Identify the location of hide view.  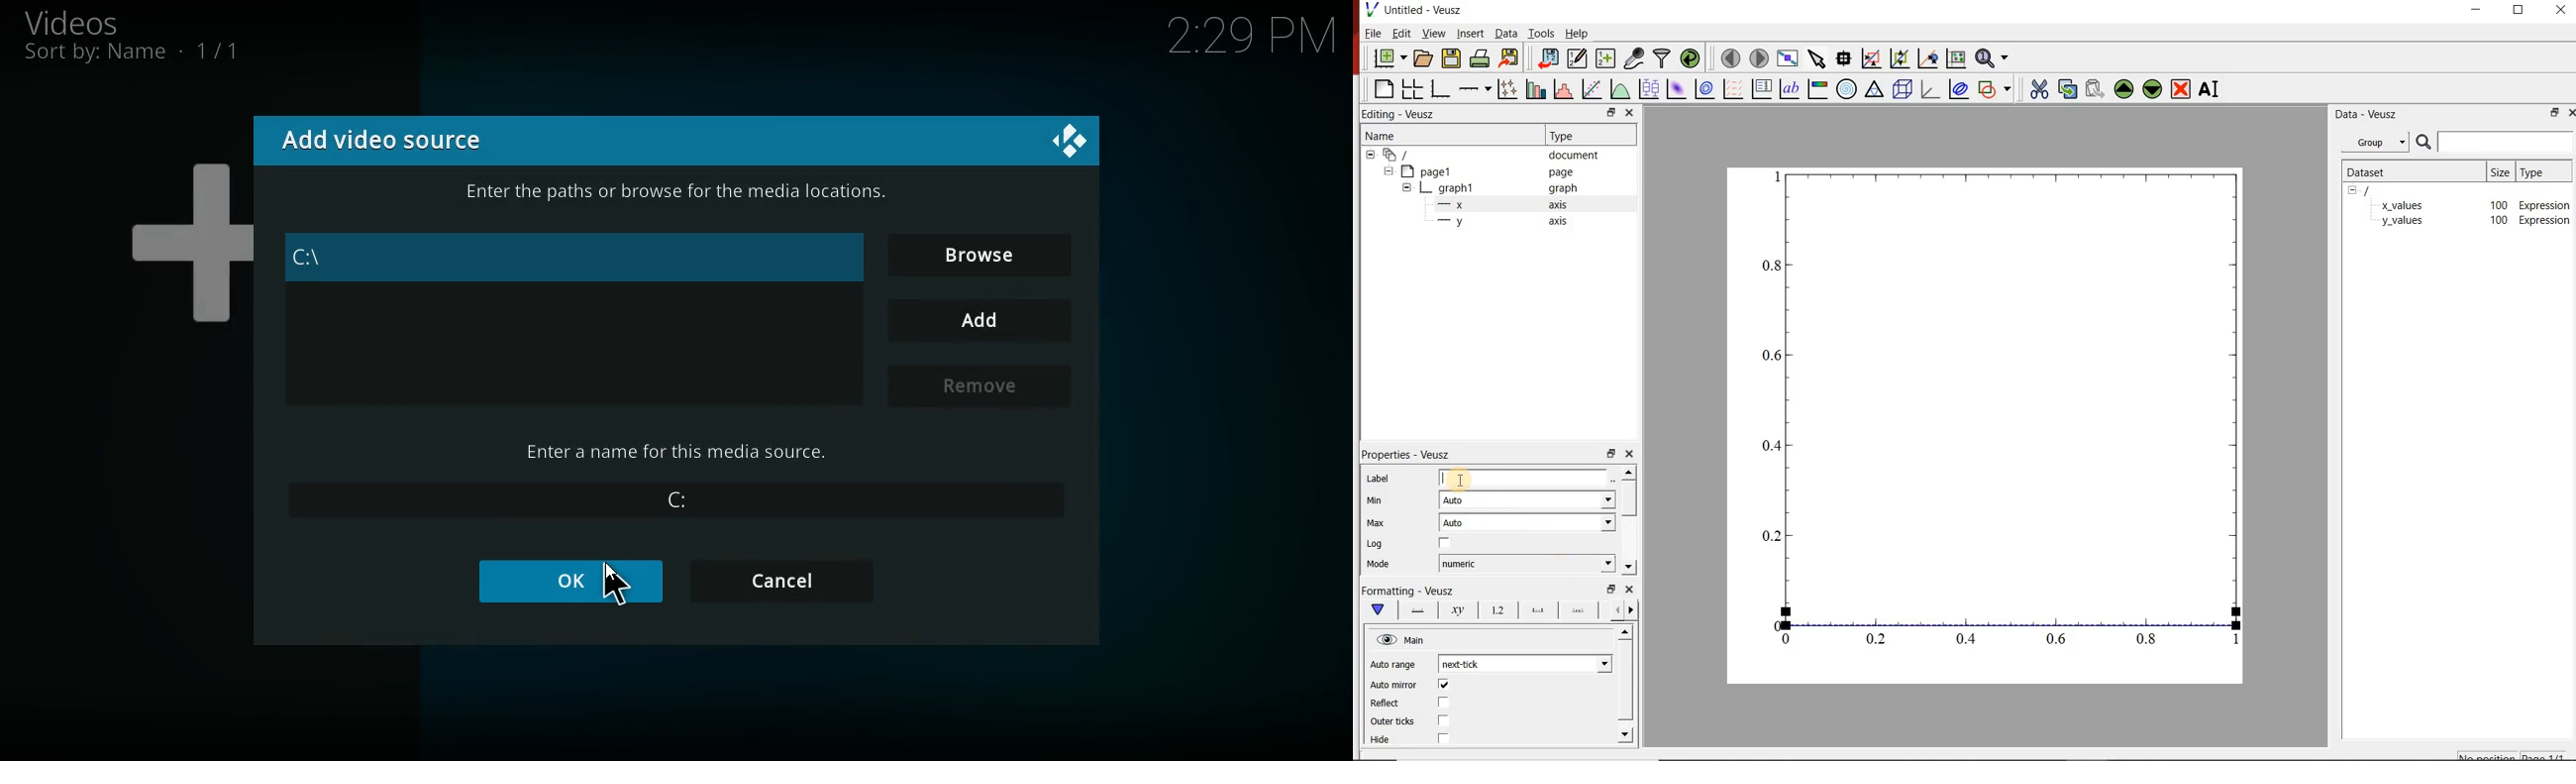
(1402, 639).